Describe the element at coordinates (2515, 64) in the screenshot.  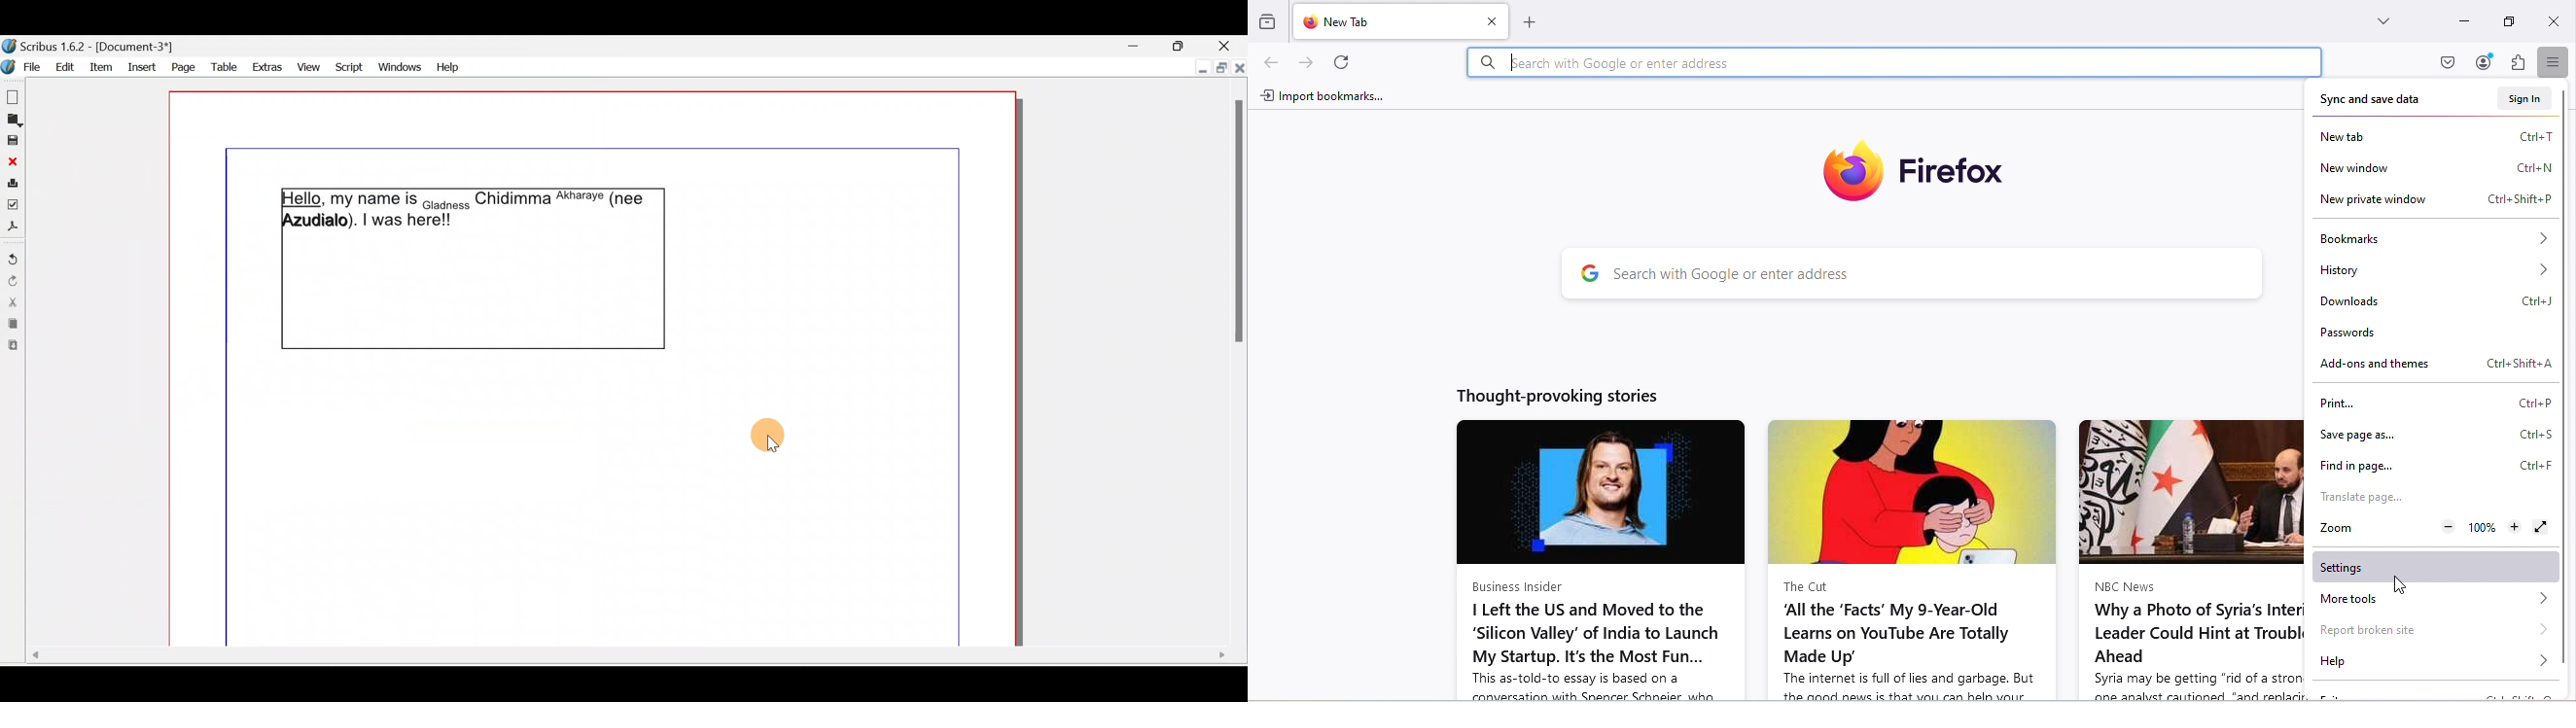
I see `Extensions` at that location.